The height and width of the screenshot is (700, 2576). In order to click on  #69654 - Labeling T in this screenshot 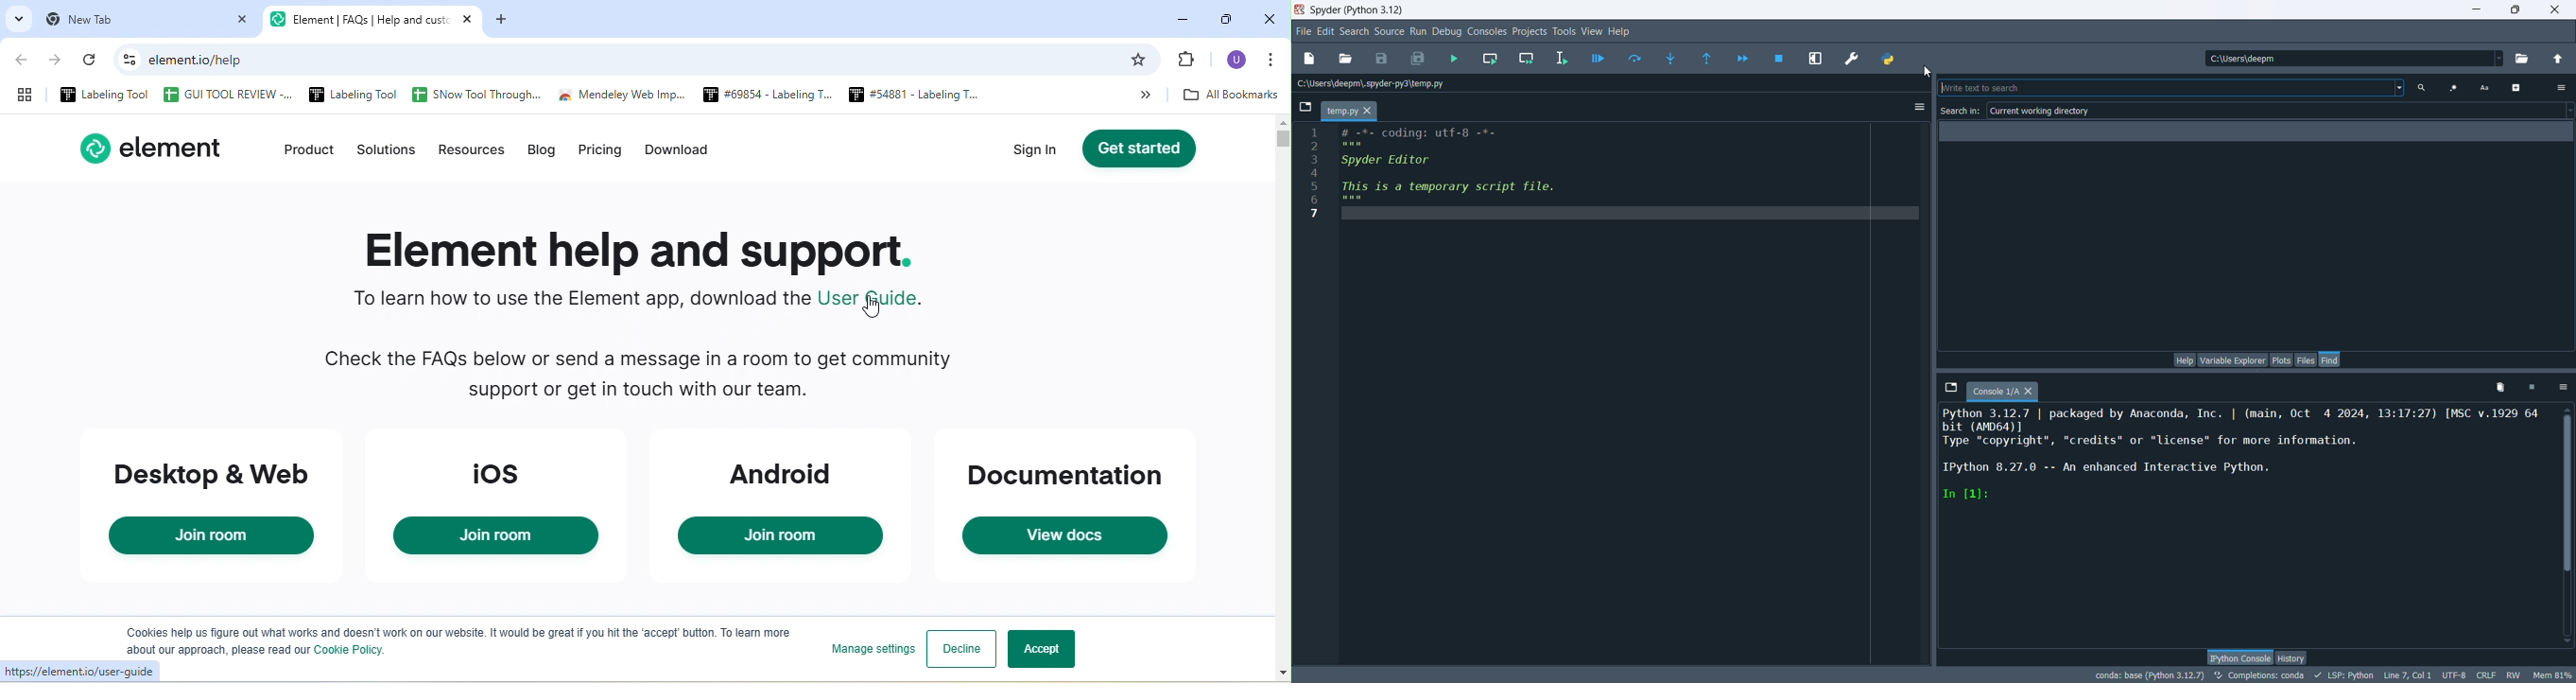, I will do `click(763, 96)`.